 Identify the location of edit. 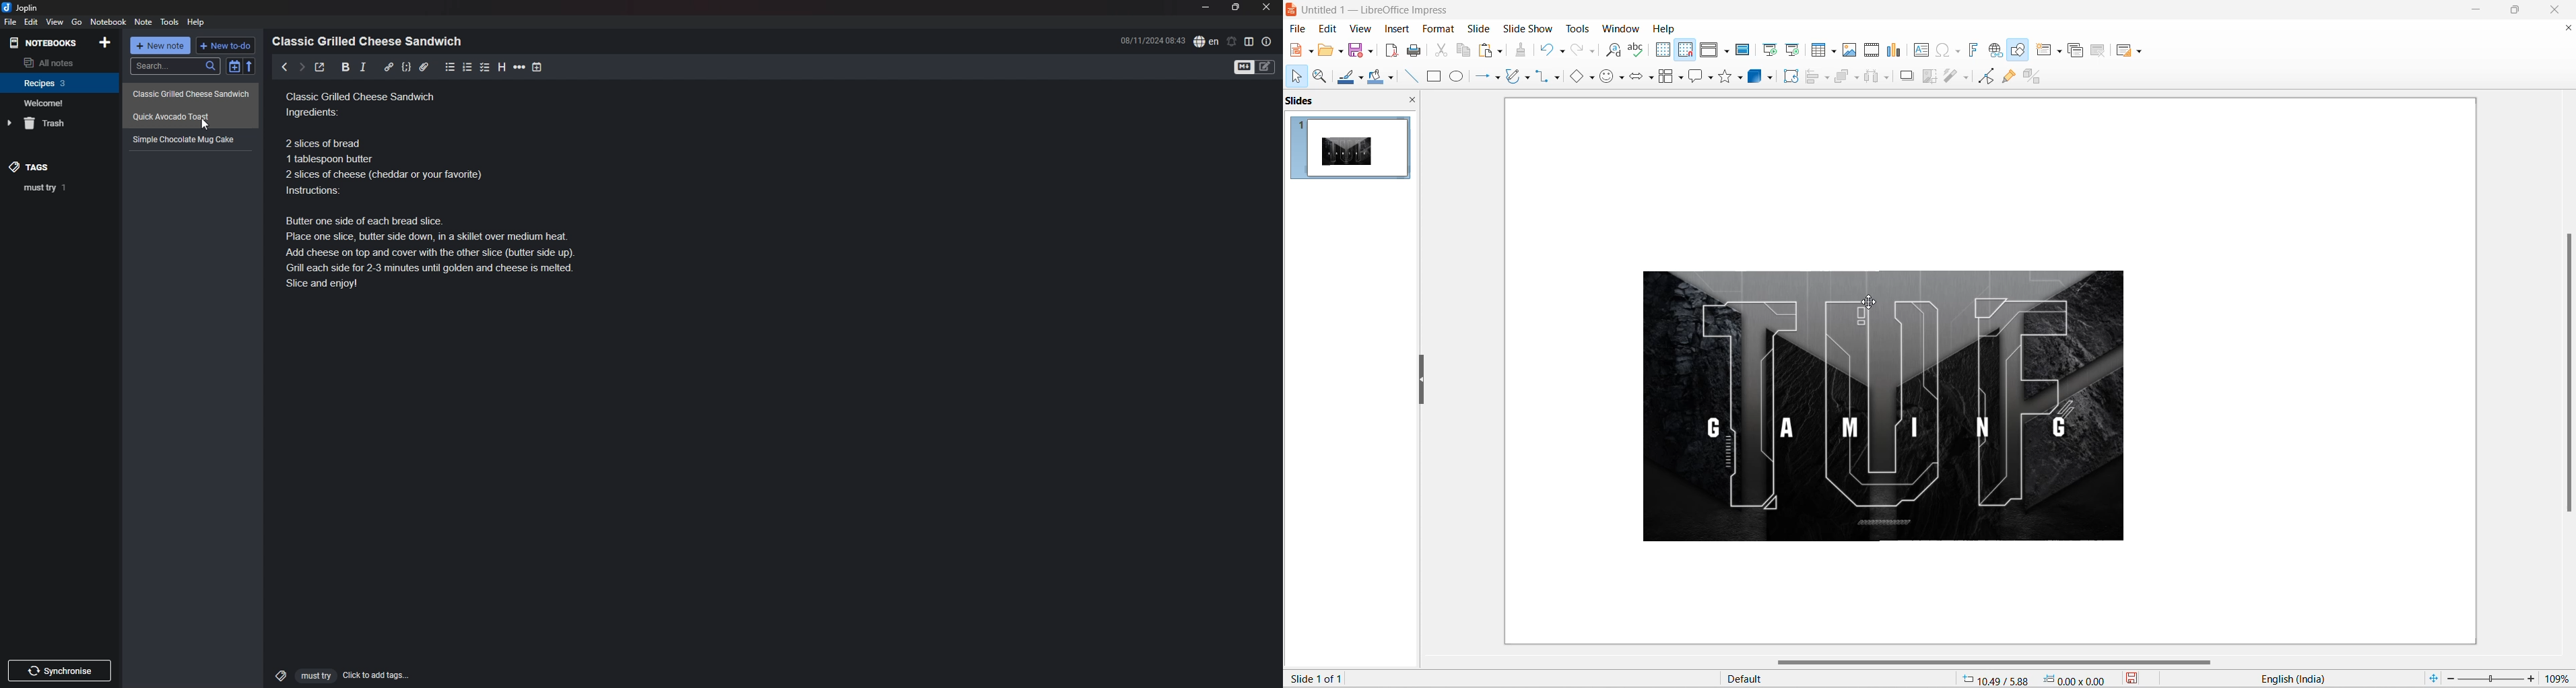
(30, 22).